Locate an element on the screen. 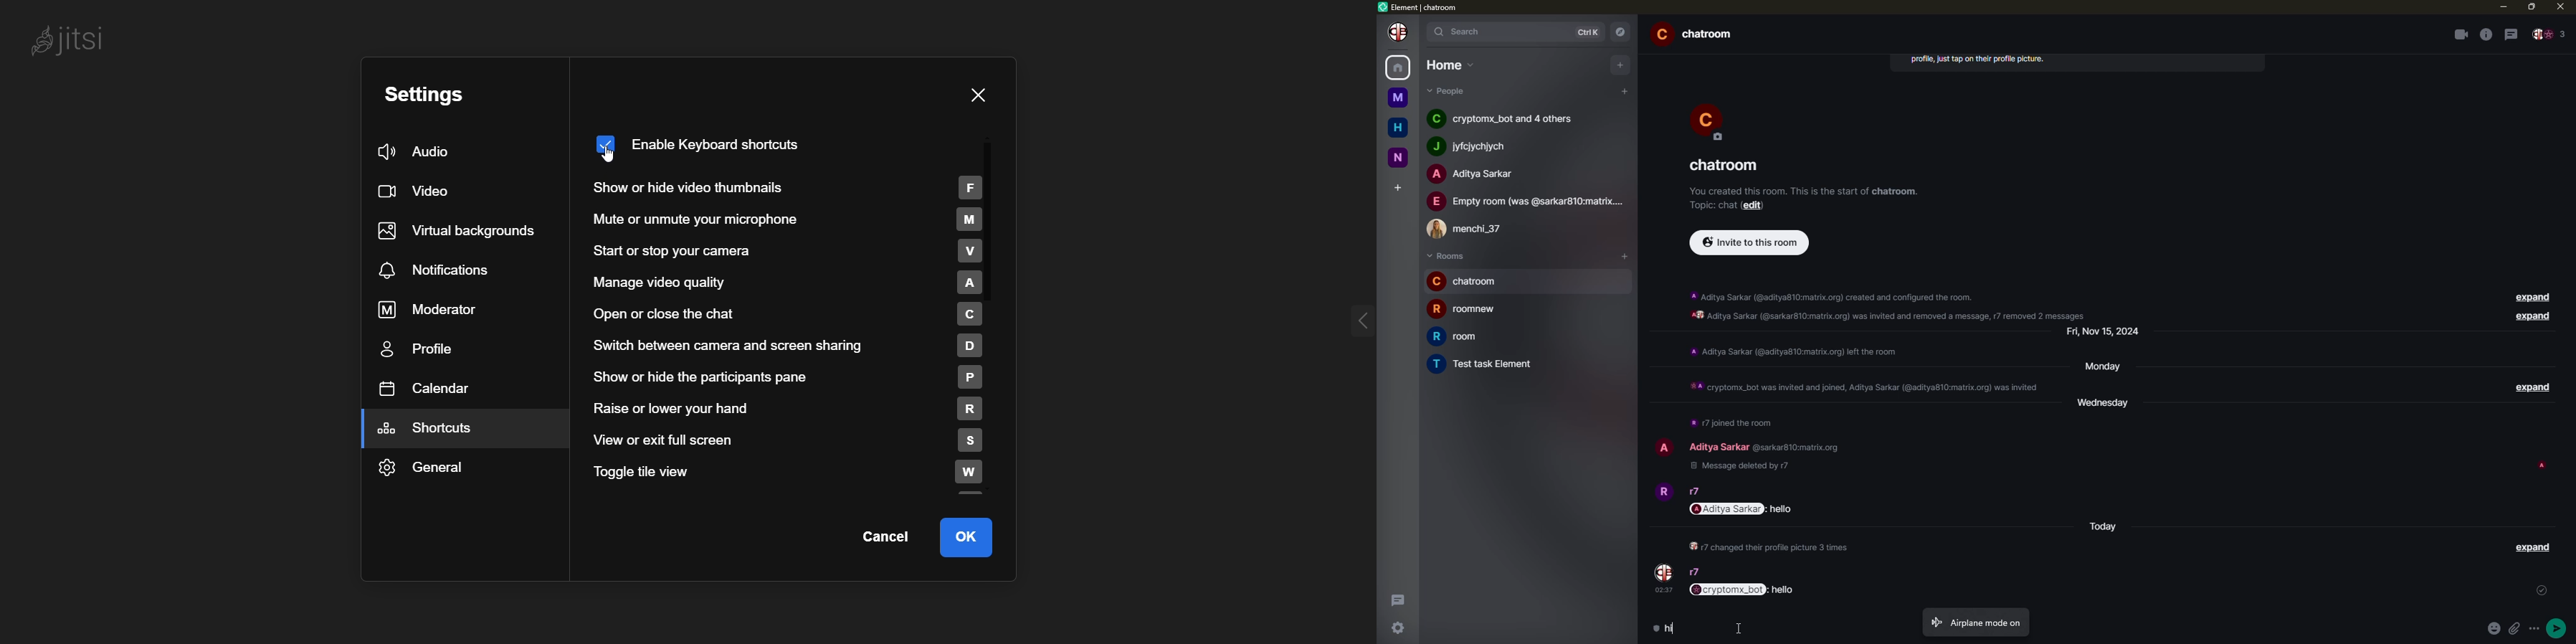  room is located at coordinates (1457, 336).